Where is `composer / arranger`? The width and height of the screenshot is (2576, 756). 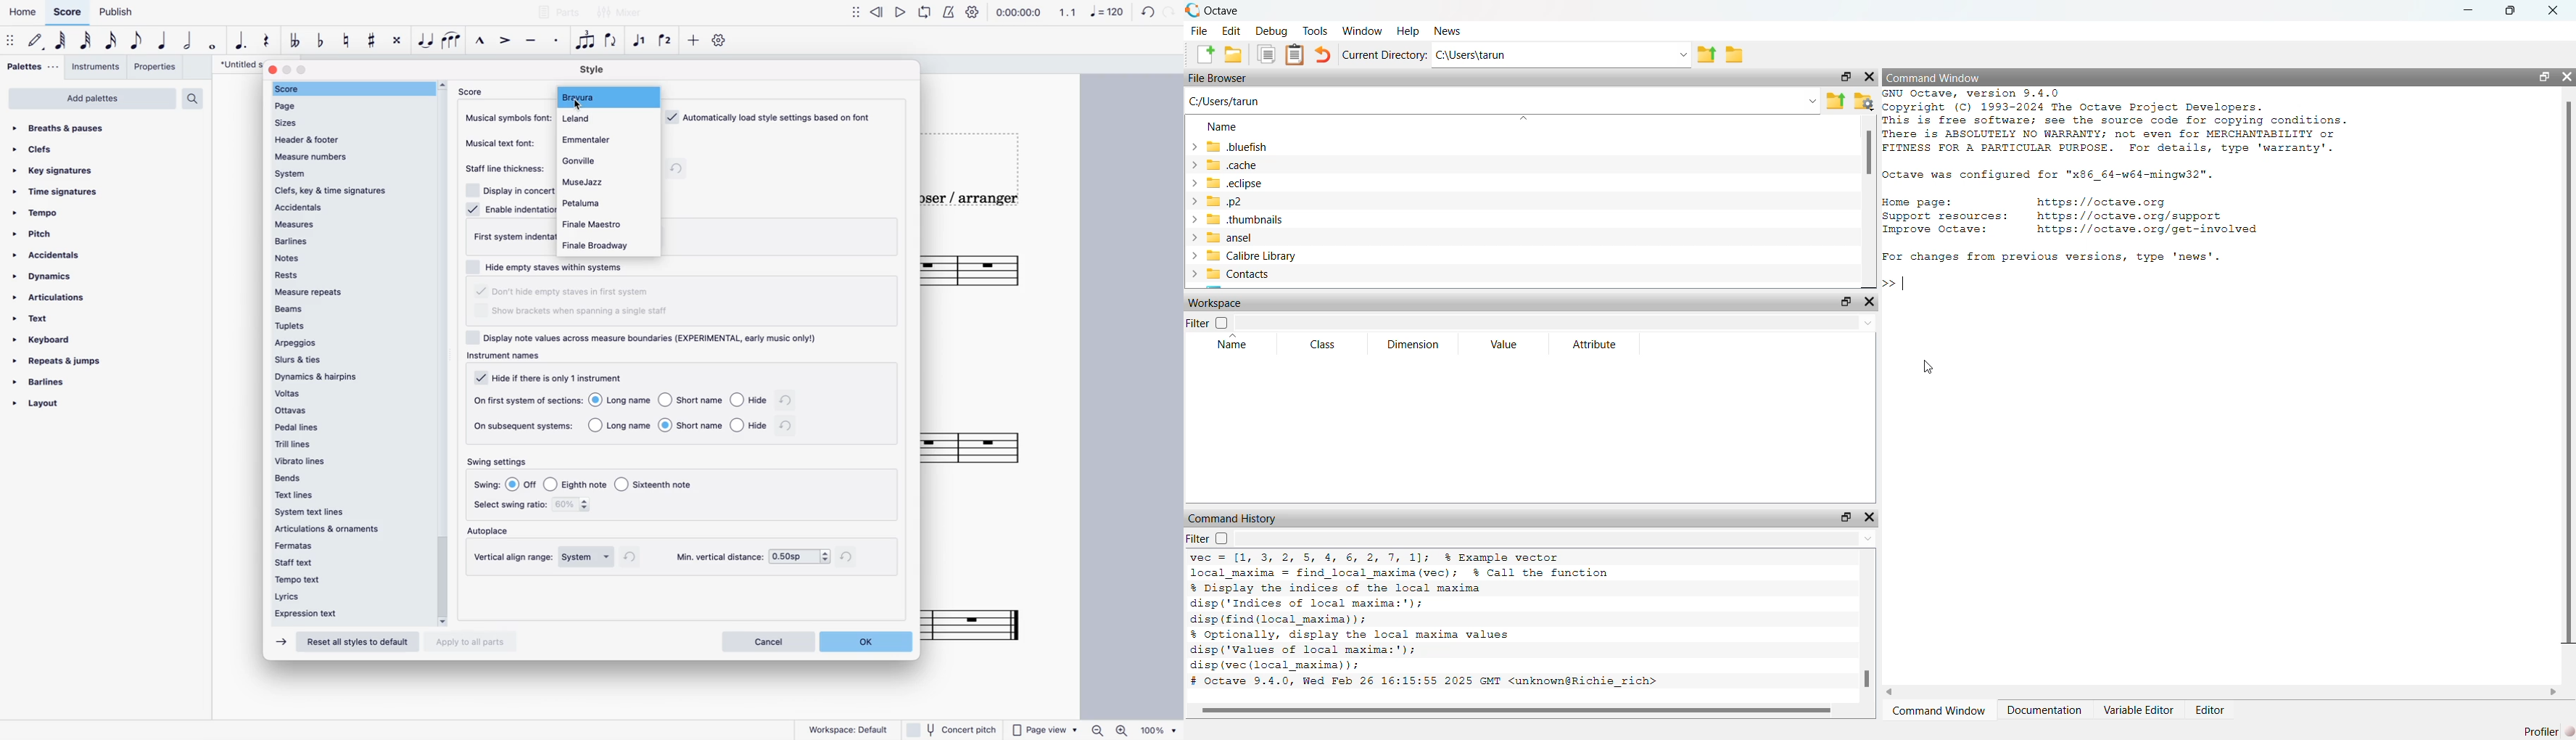
composer / arranger is located at coordinates (982, 199).